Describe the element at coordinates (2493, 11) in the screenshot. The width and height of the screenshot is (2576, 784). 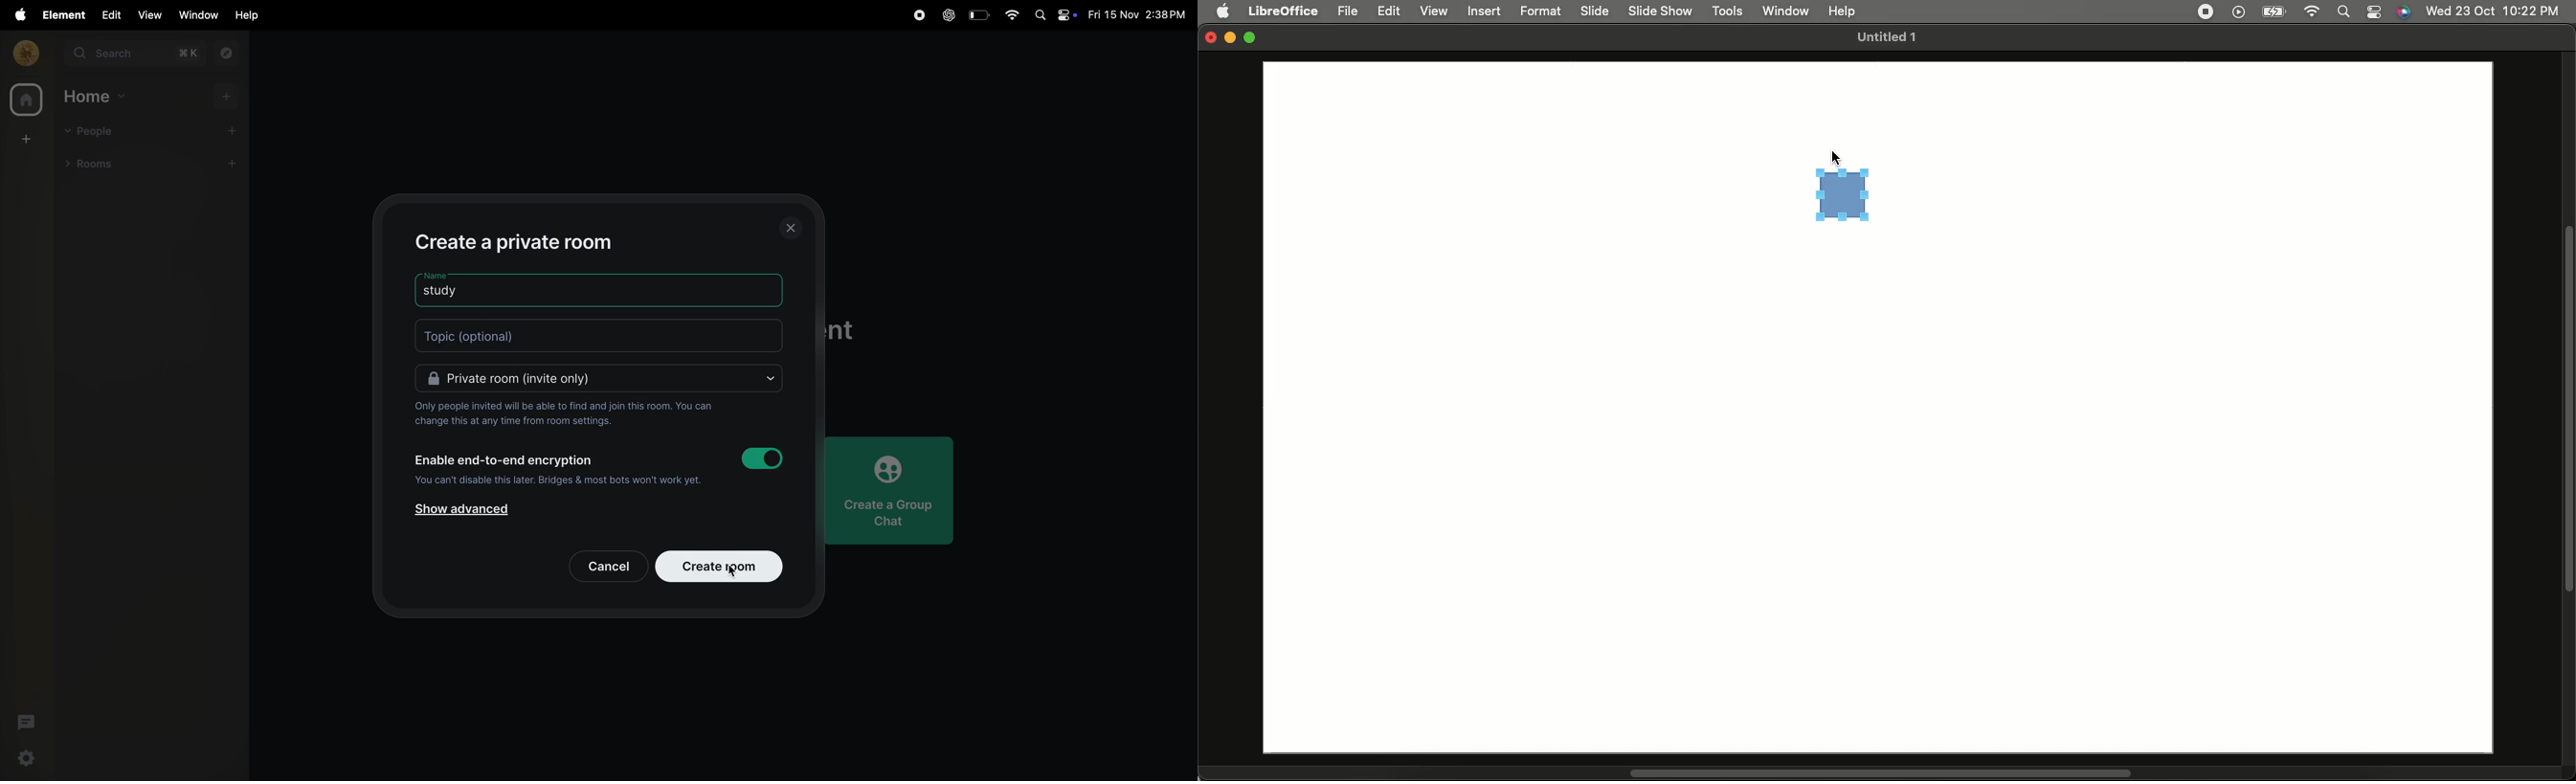
I see `Date/time` at that location.